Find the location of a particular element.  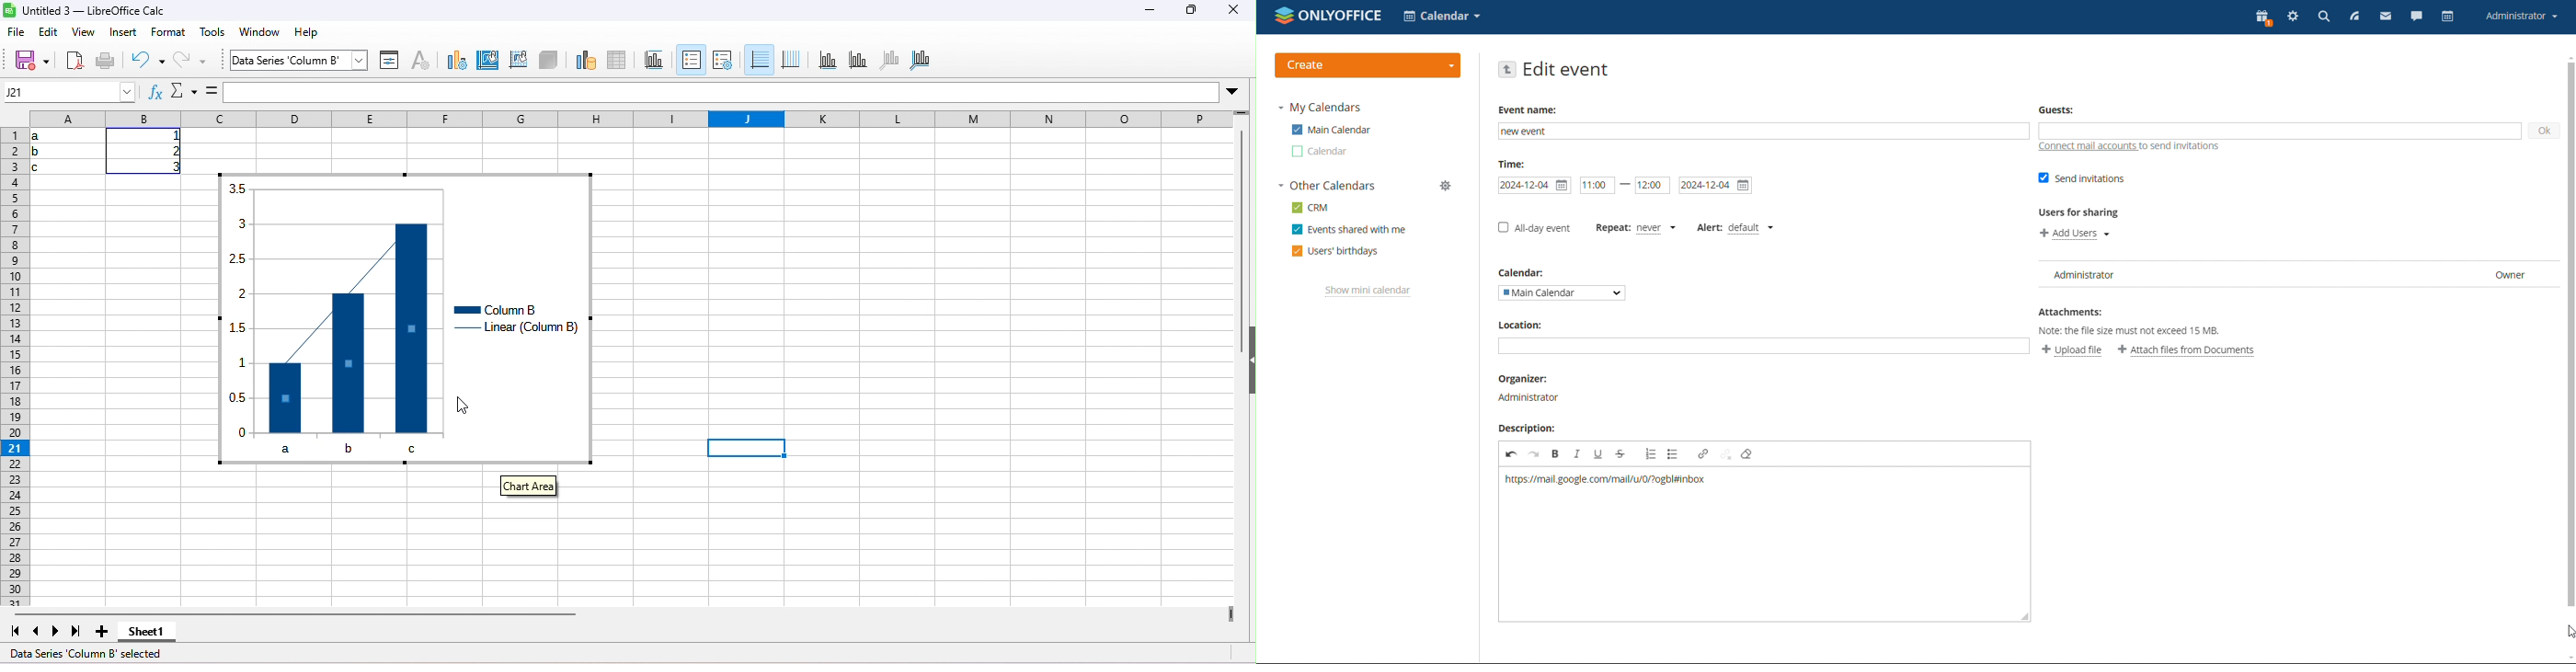

scroll up is located at coordinates (2568, 57).